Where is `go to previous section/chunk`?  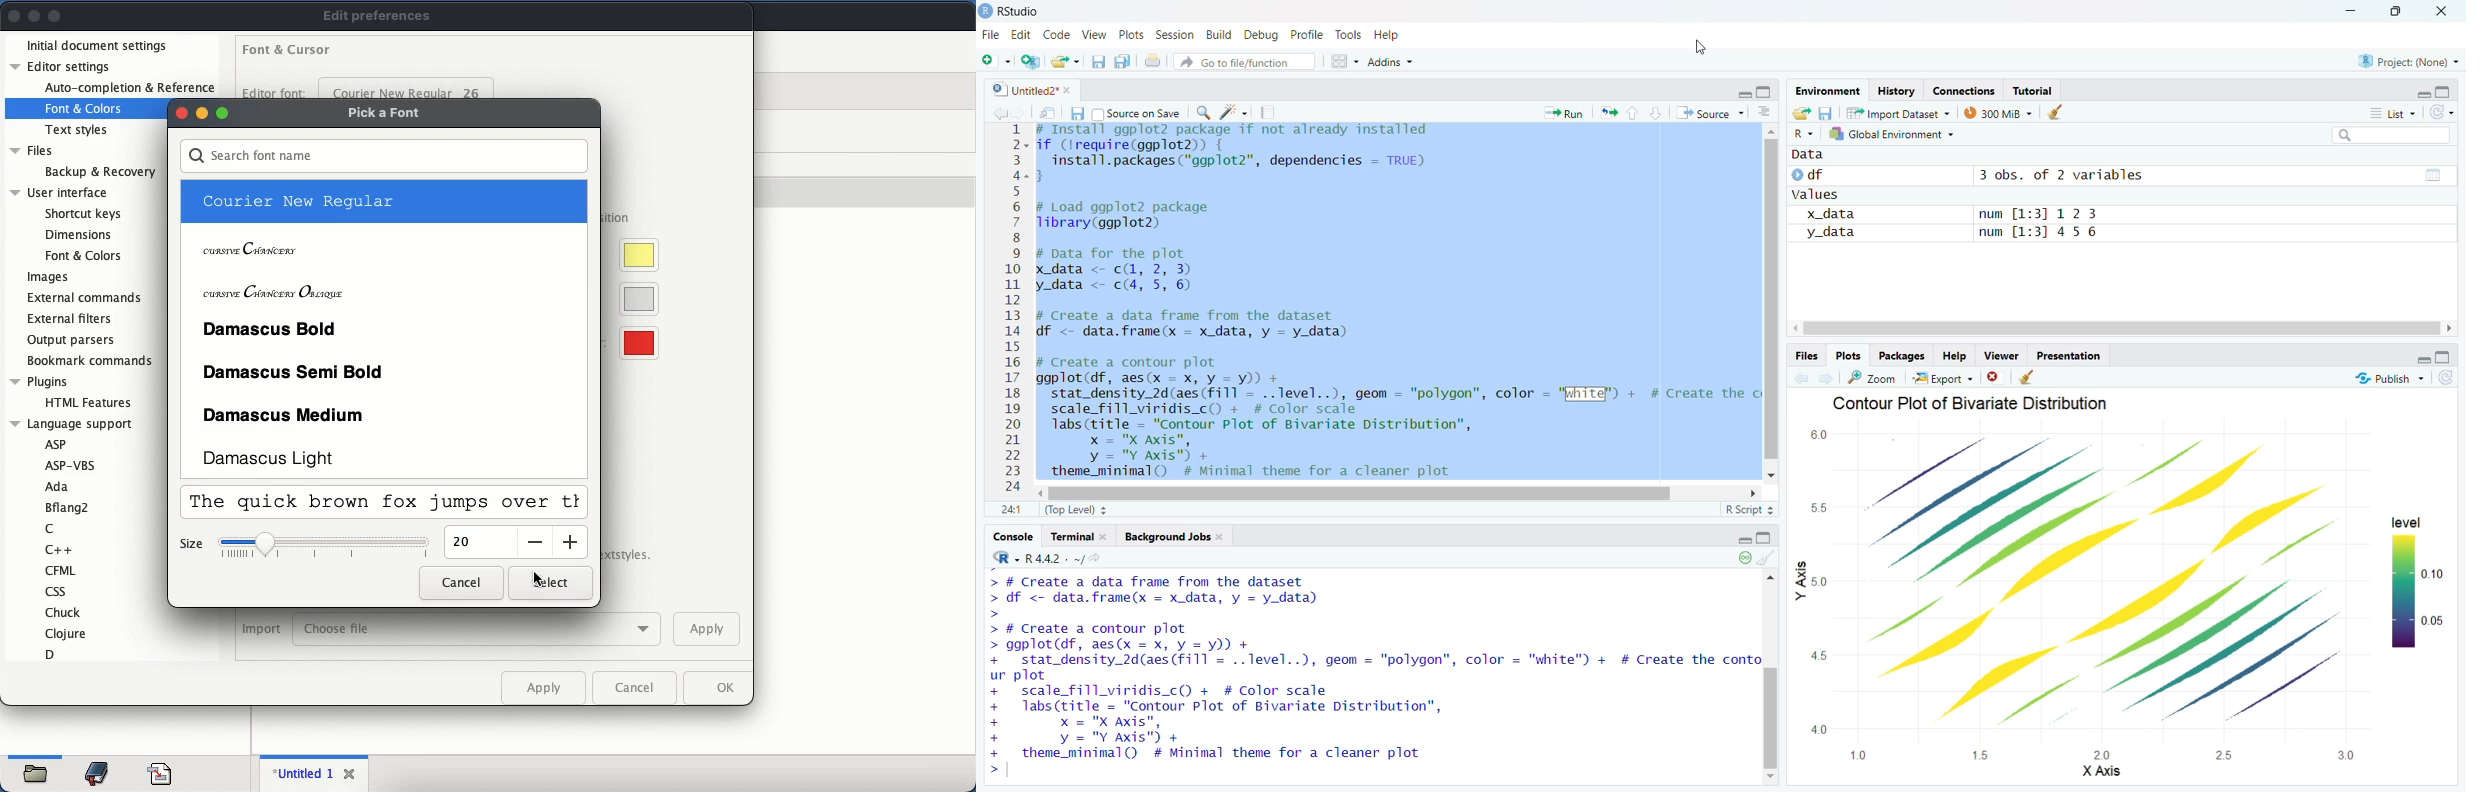
go to previous section/chunk is located at coordinates (1632, 113).